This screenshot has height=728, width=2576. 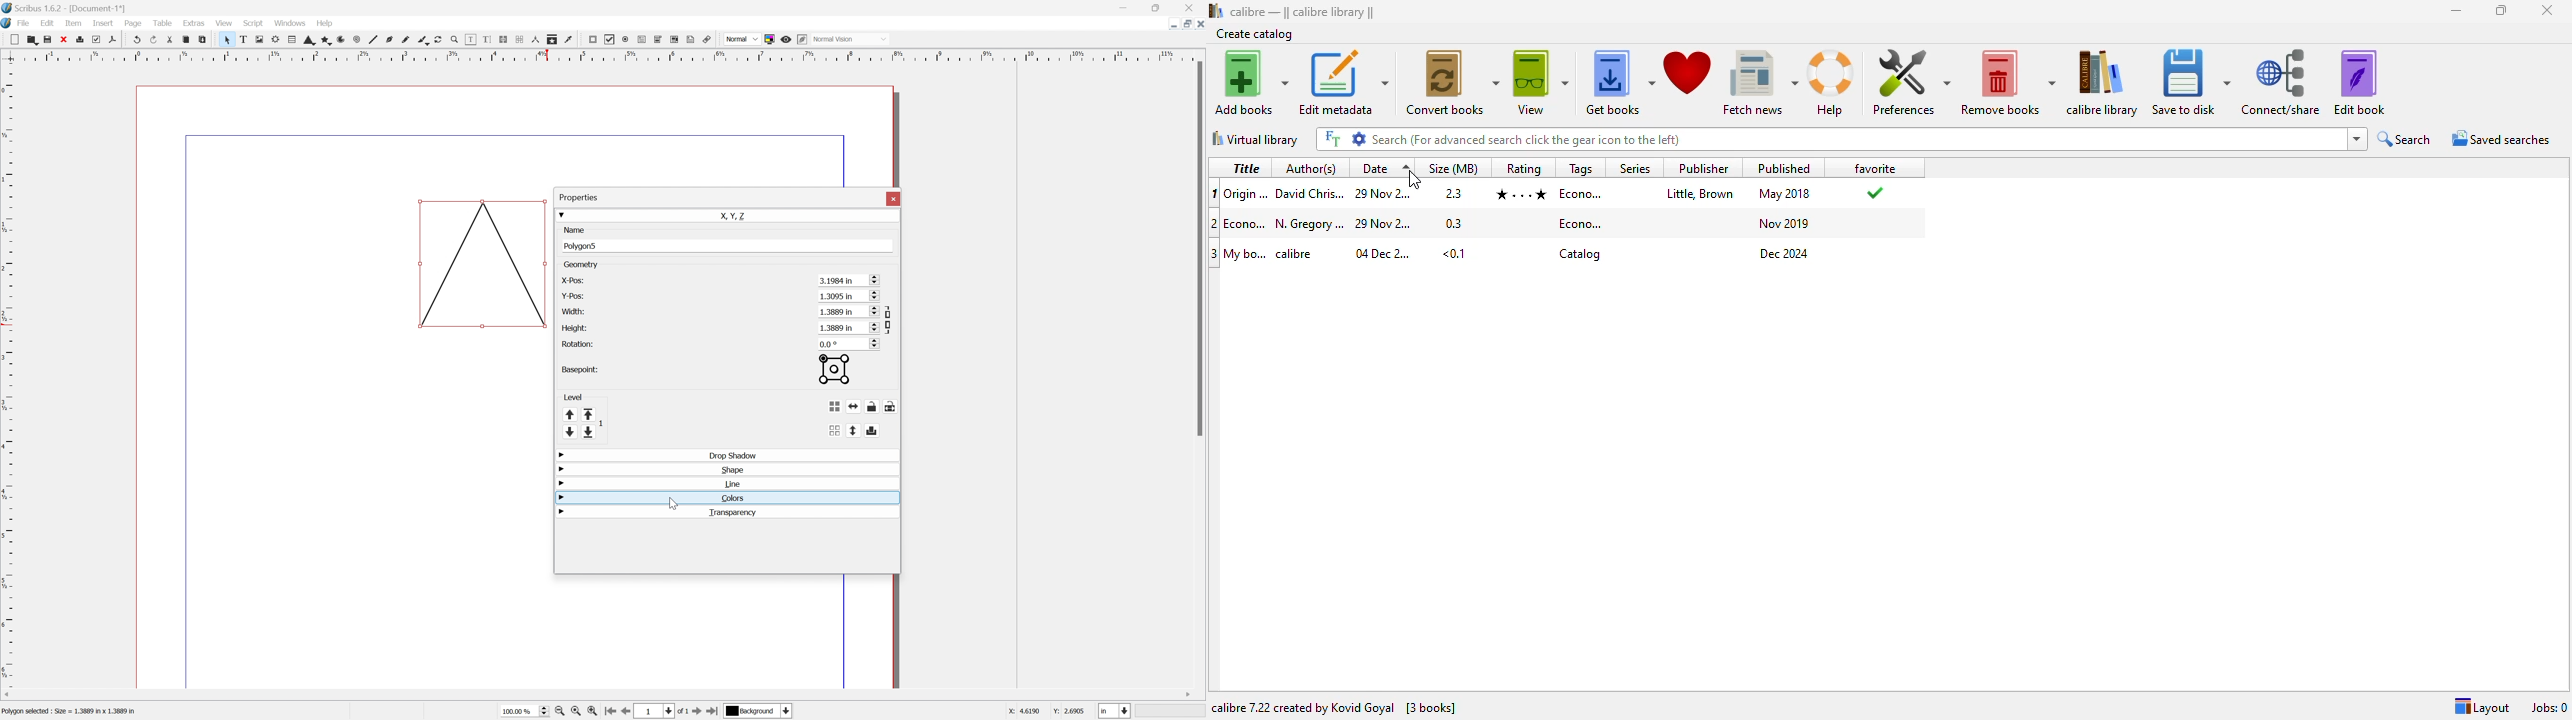 What do you see at coordinates (260, 39) in the screenshot?
I see `Image frame` at bounding box center [260, 39].